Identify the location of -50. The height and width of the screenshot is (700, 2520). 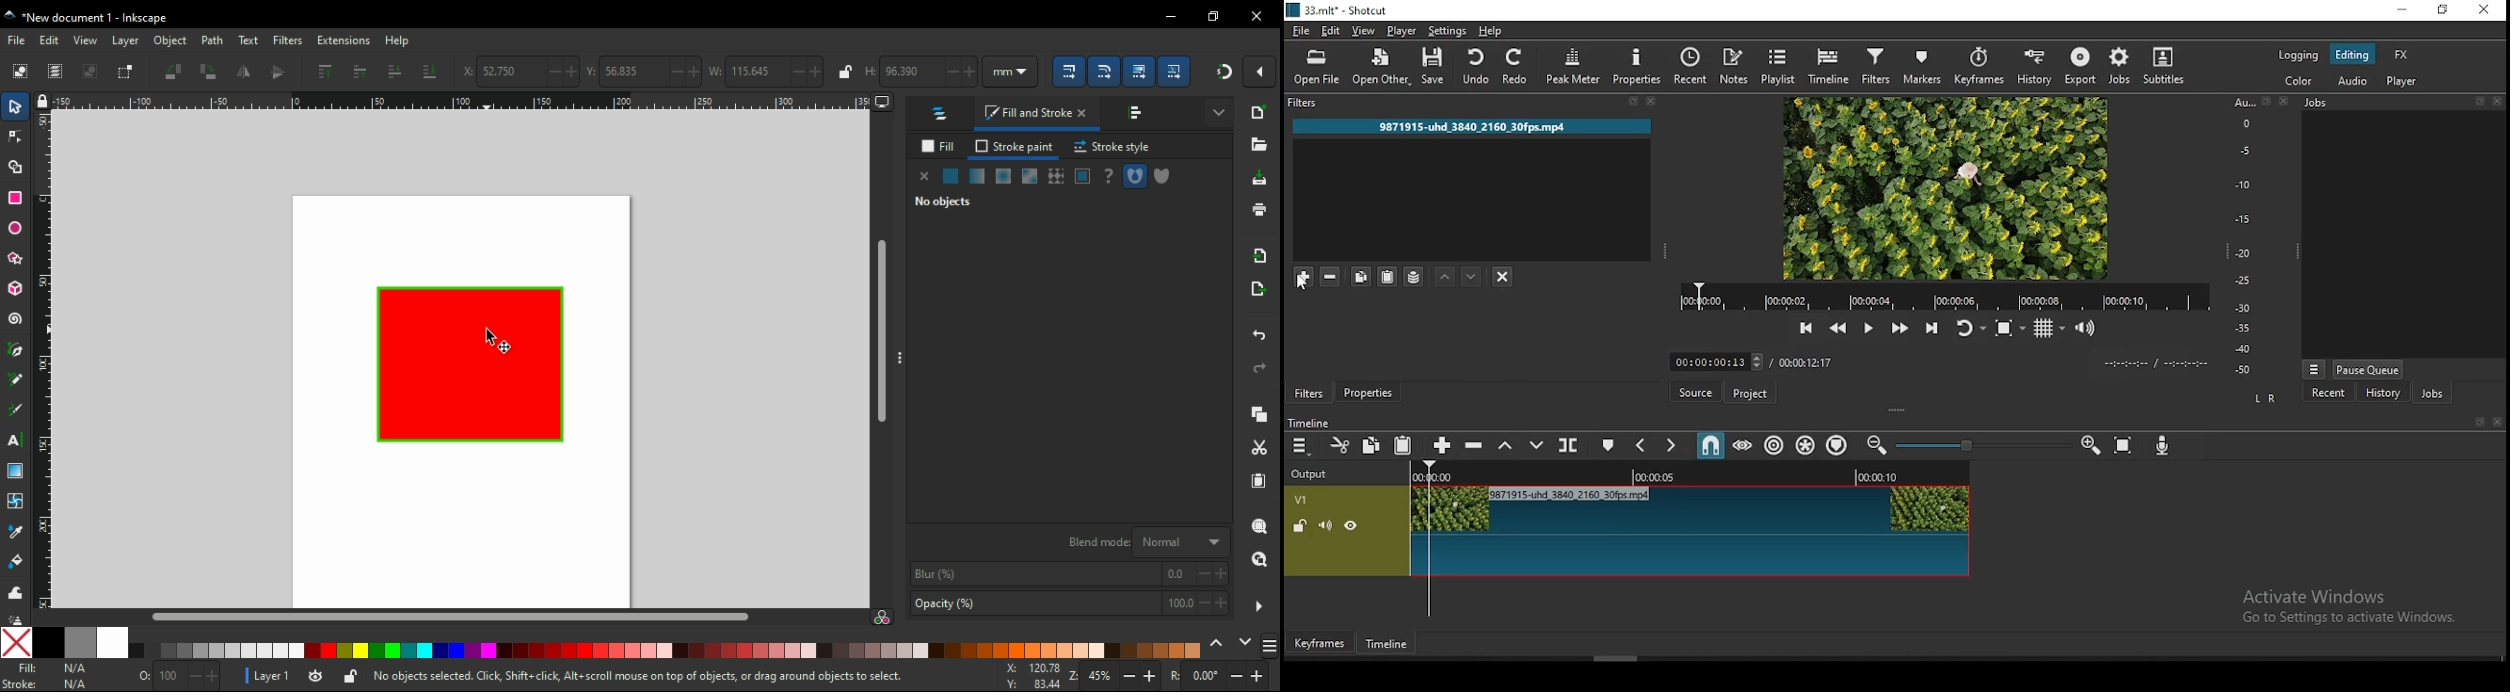
(2244, 371).